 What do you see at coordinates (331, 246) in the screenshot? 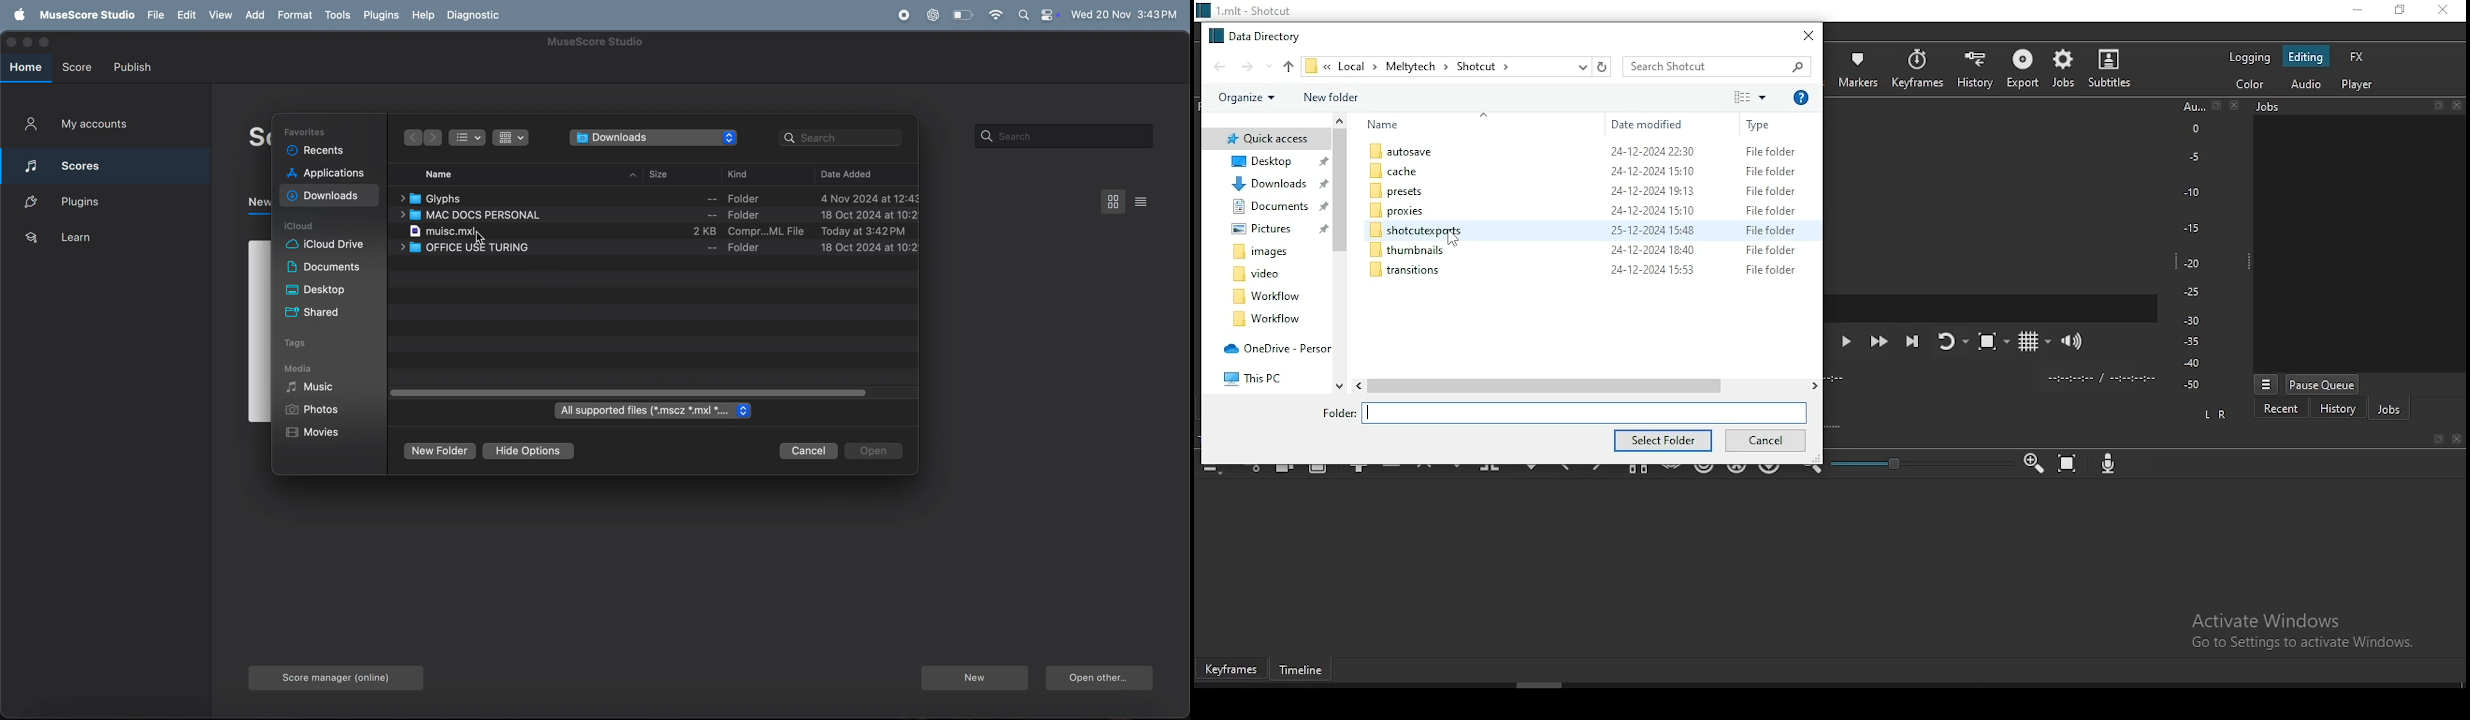
I see `i cloud drive` at bounding box center [331, 246].